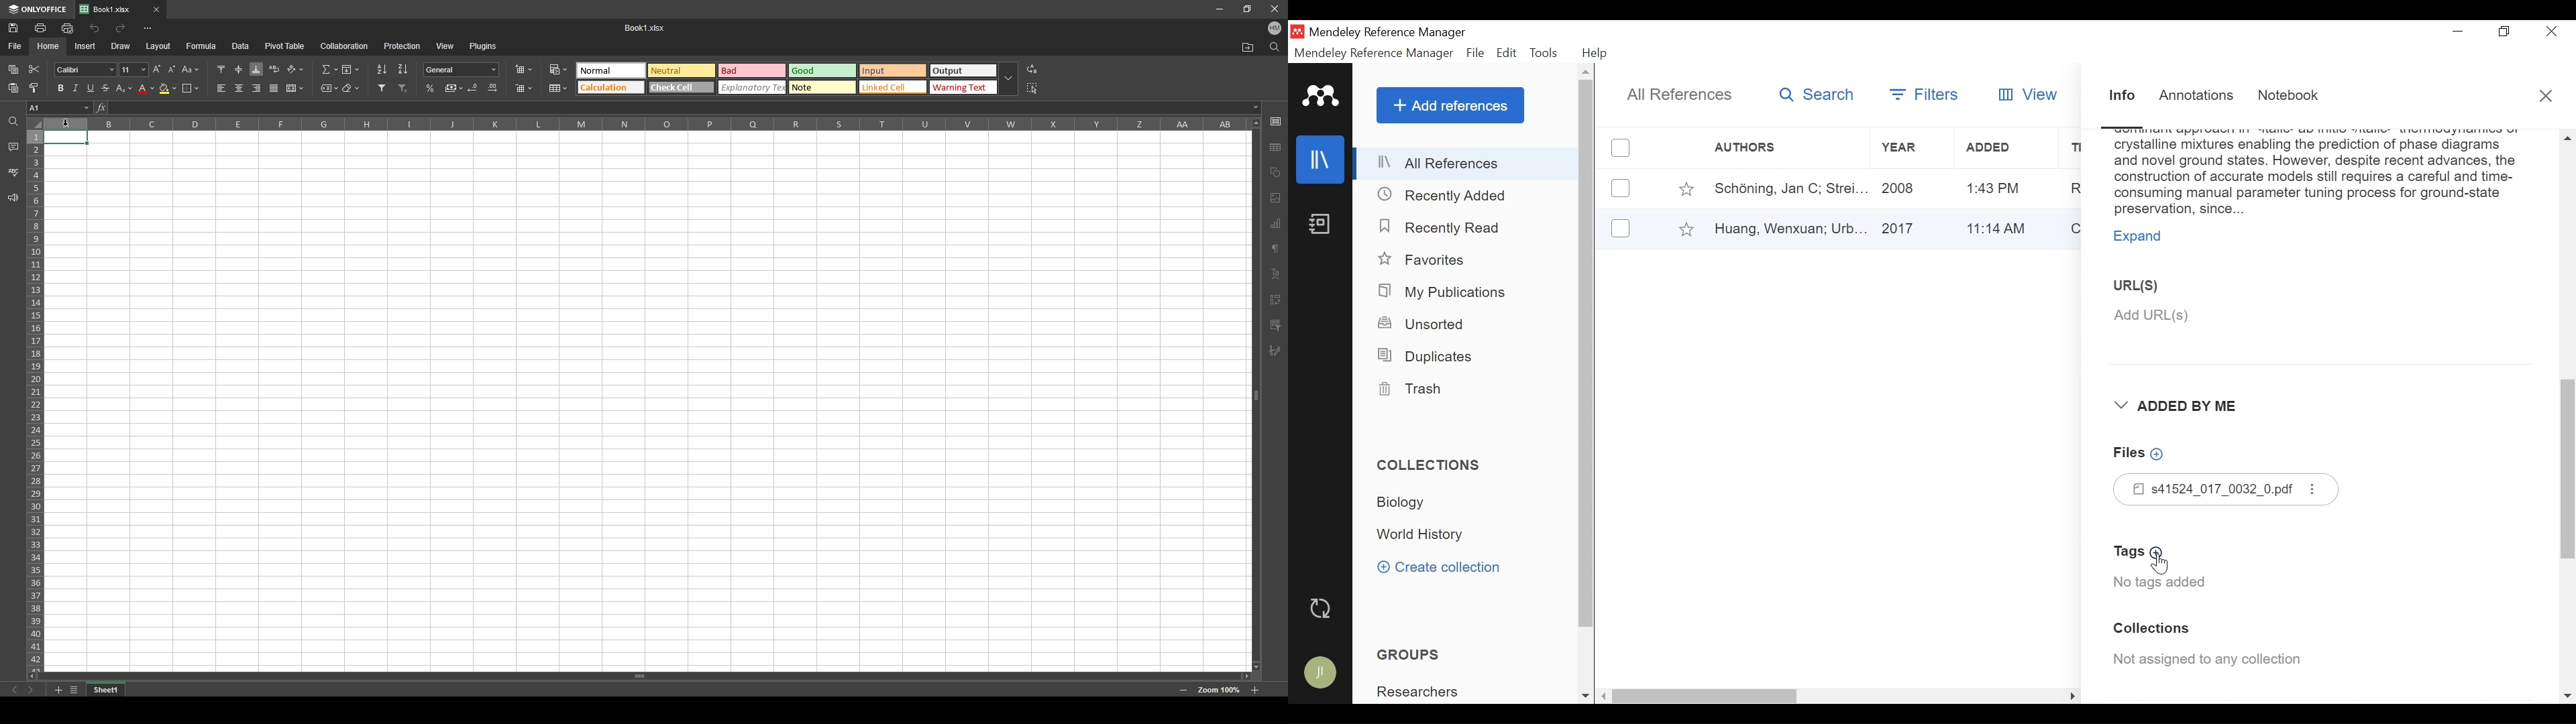 Image resolution: width=2576 pixels, height=728 pixels. What do you see at coordinates (2002, 188) in the screenshot?
I see `Added` at bounding box center [2002, 188].